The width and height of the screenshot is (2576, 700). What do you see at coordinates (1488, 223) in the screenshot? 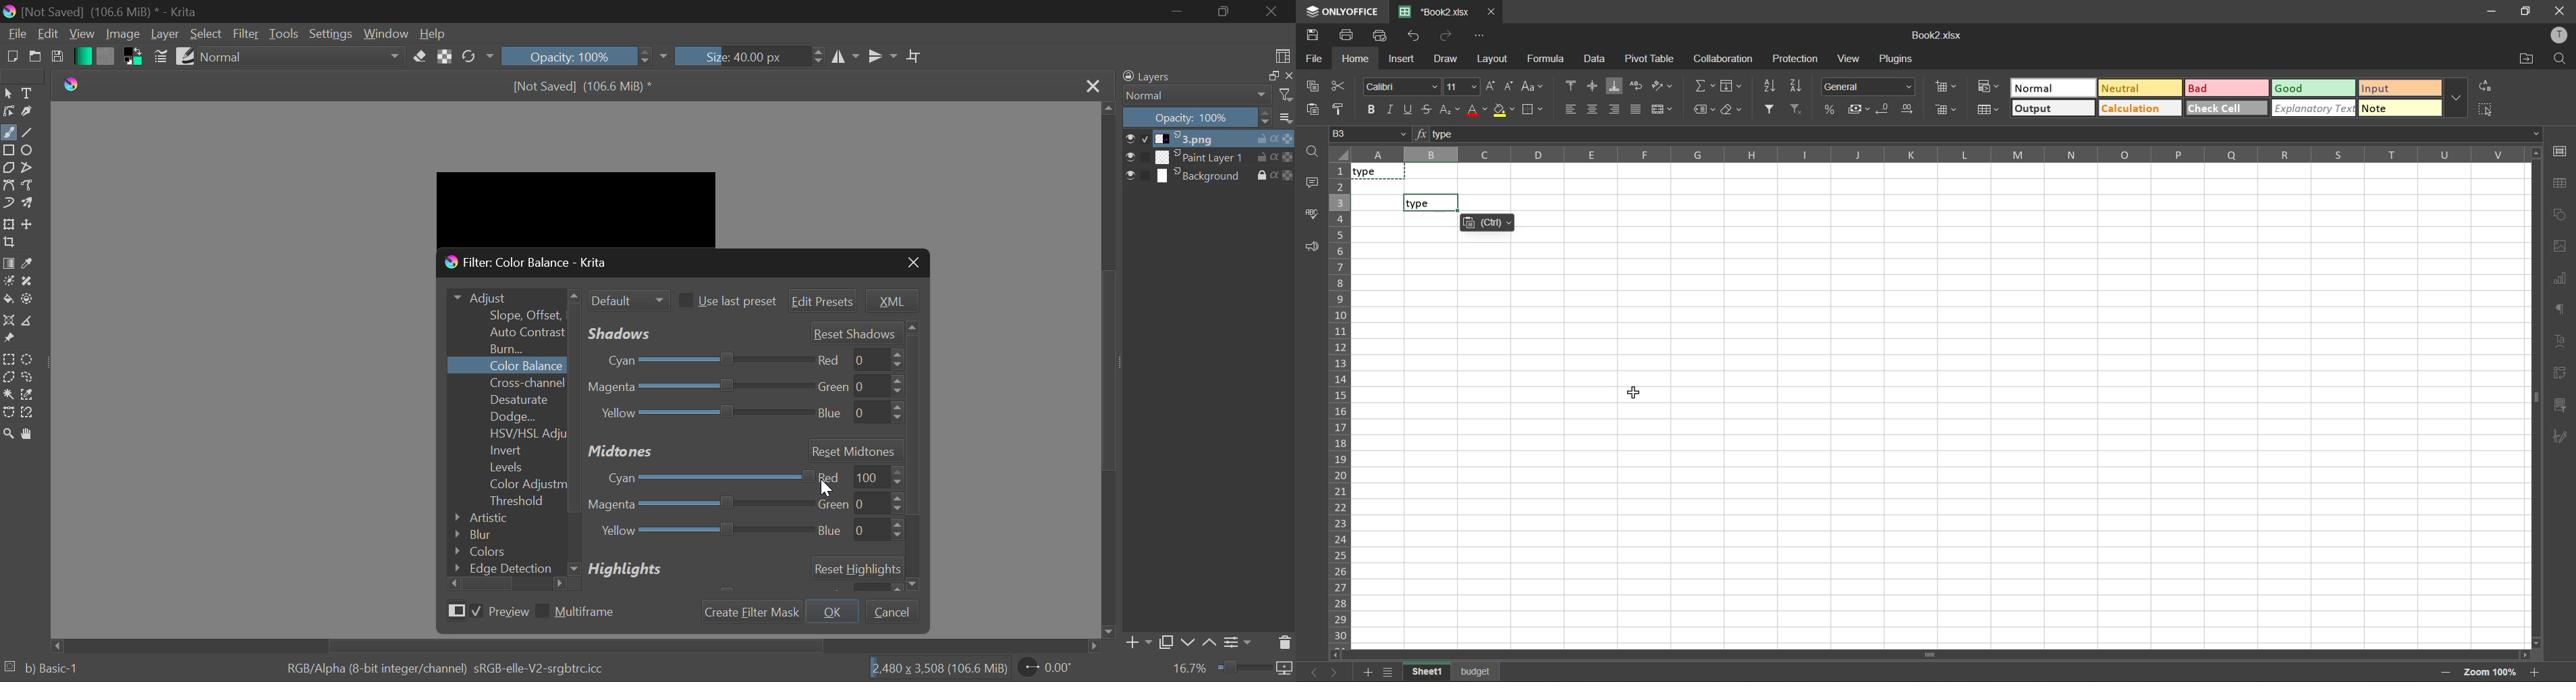
I see `paste options` at bounding box center [1488, 223].